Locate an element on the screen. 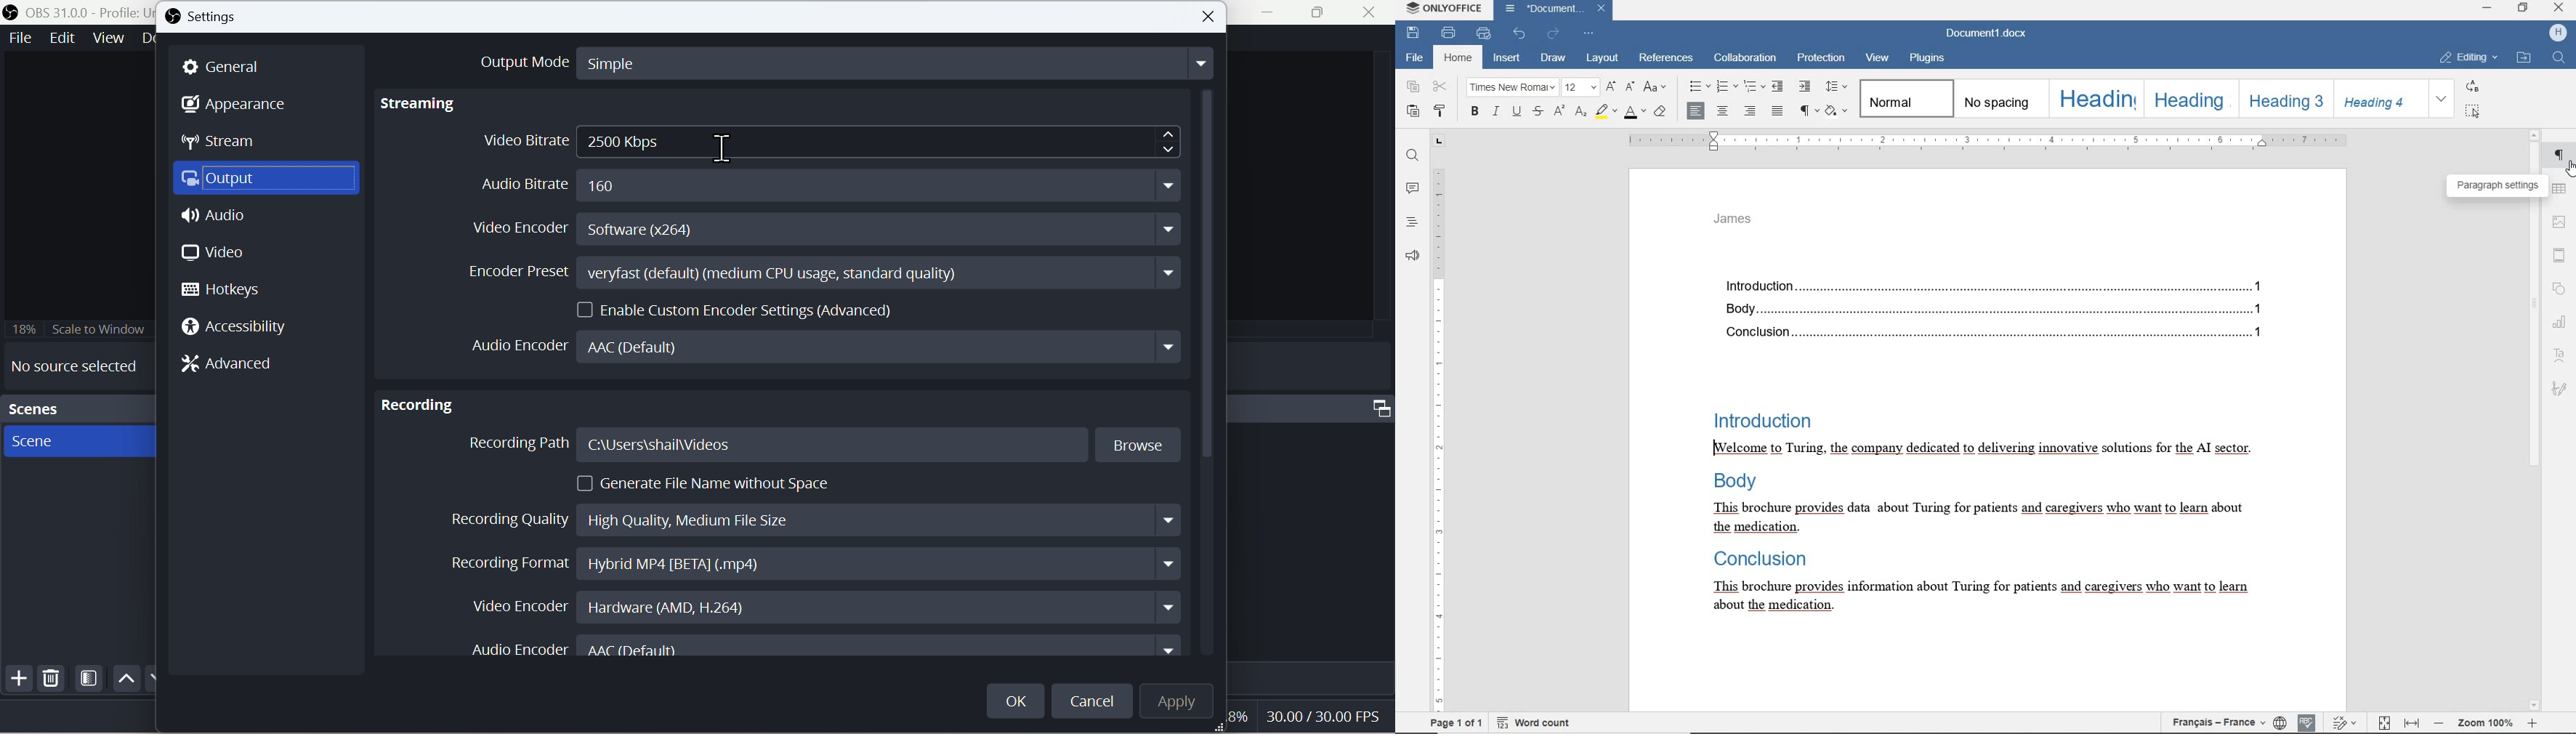 The image size is (2576, 756). heading 1 is located at coordinates (2095, 99).